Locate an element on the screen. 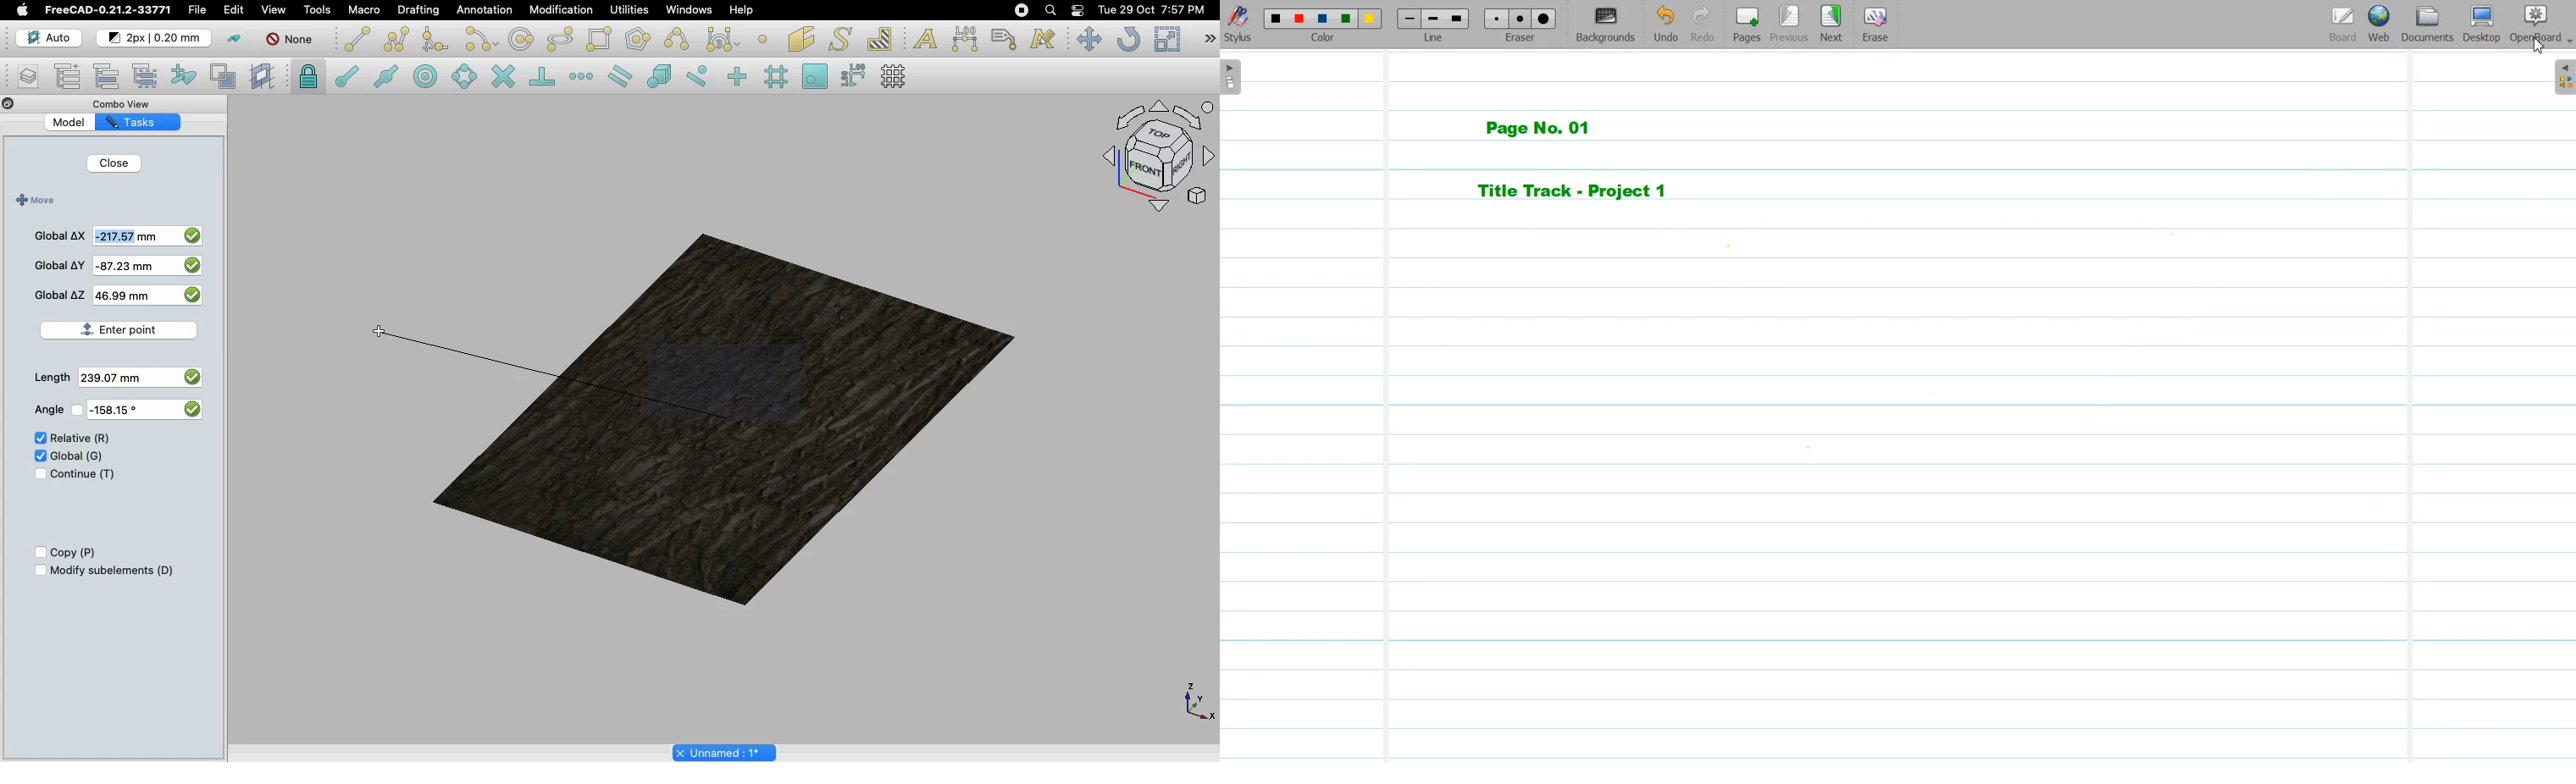 This screenshot has width=2576, height=784. Auto is located at coordinates (50, 38).